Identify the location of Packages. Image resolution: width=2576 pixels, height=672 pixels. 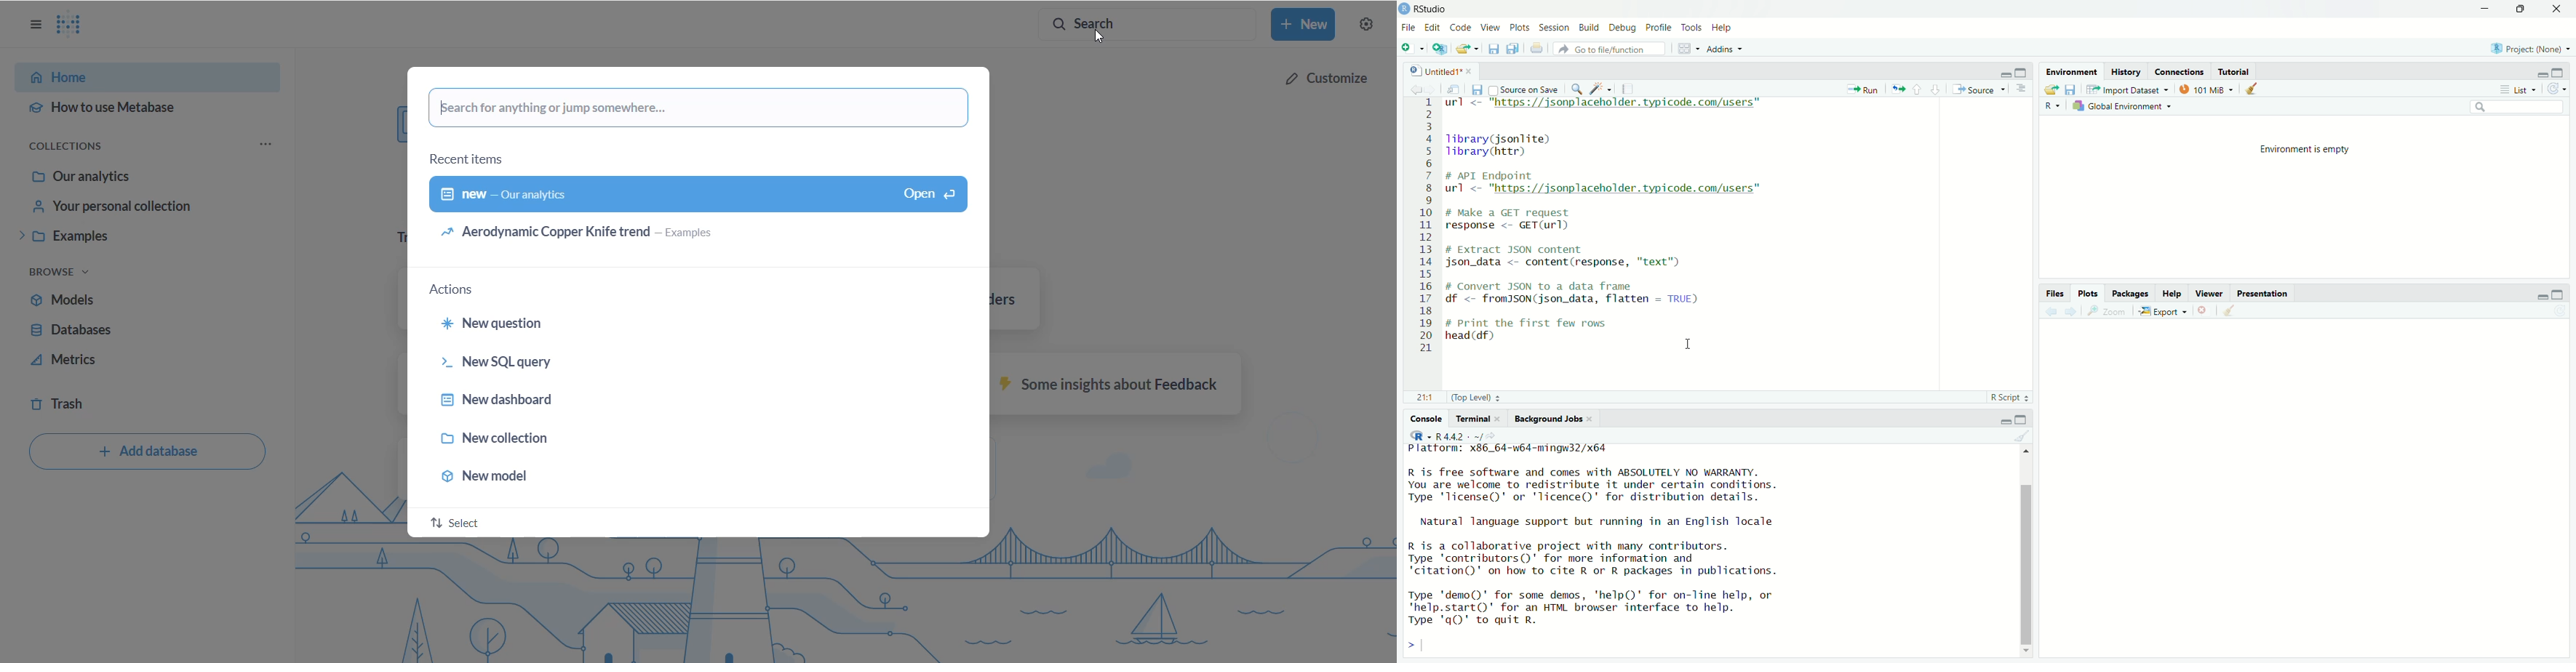
(2131, 295).